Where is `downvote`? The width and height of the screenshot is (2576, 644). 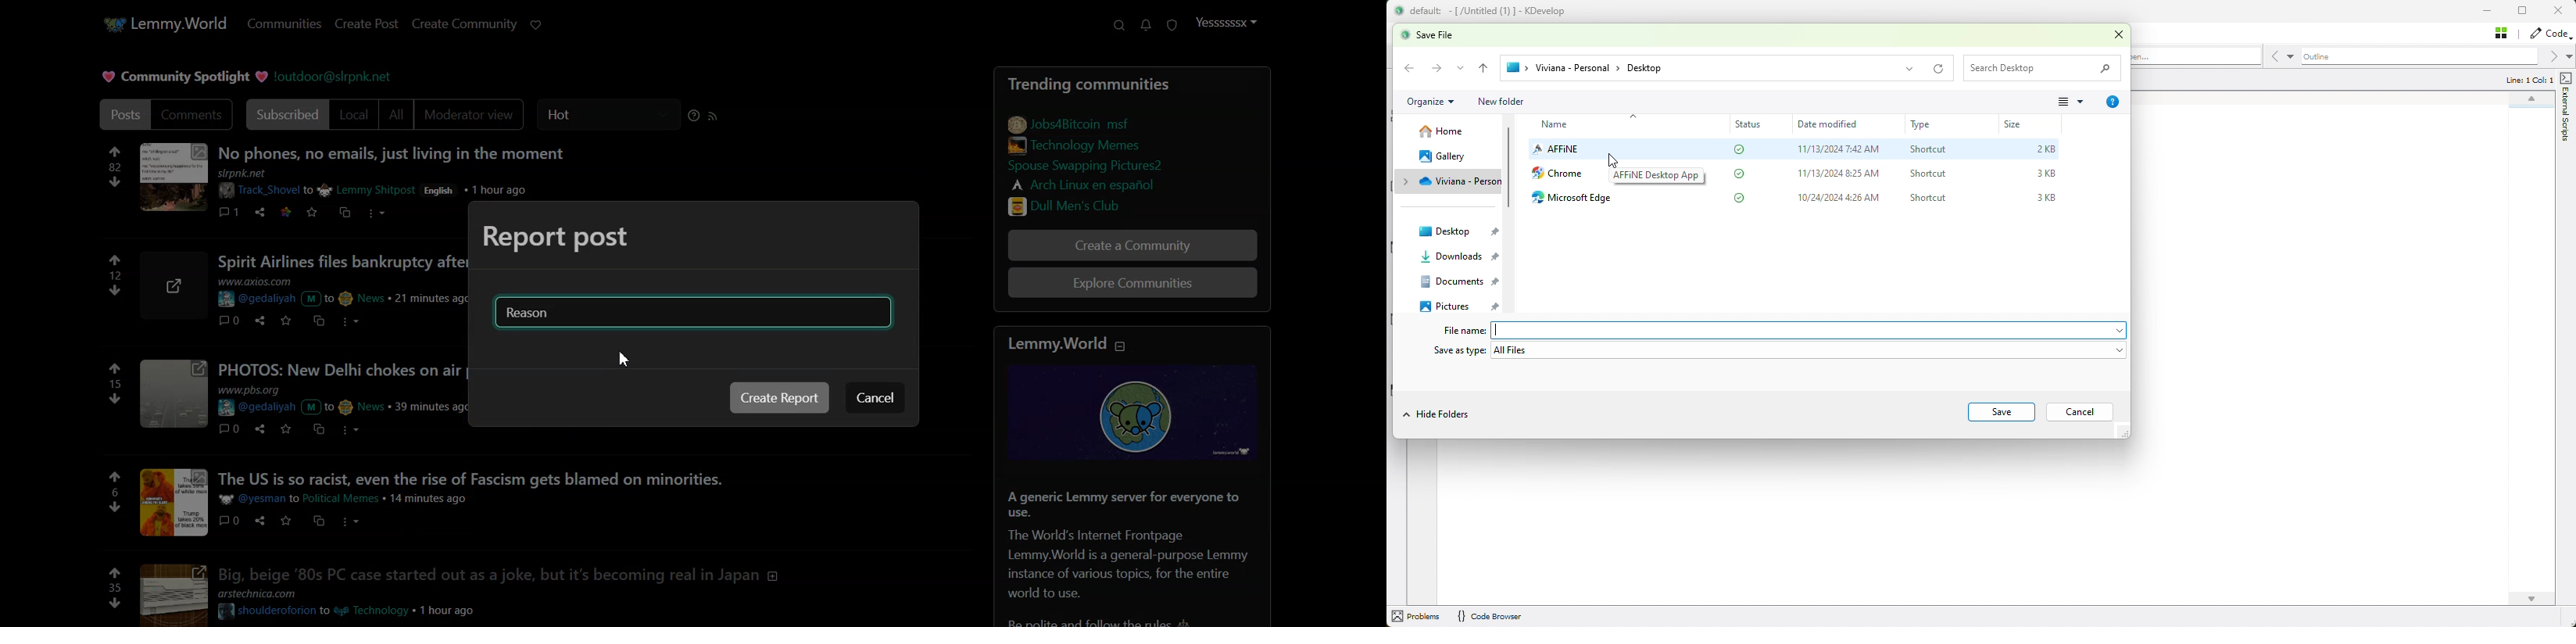 downvote is located at coordinates (115, 603).